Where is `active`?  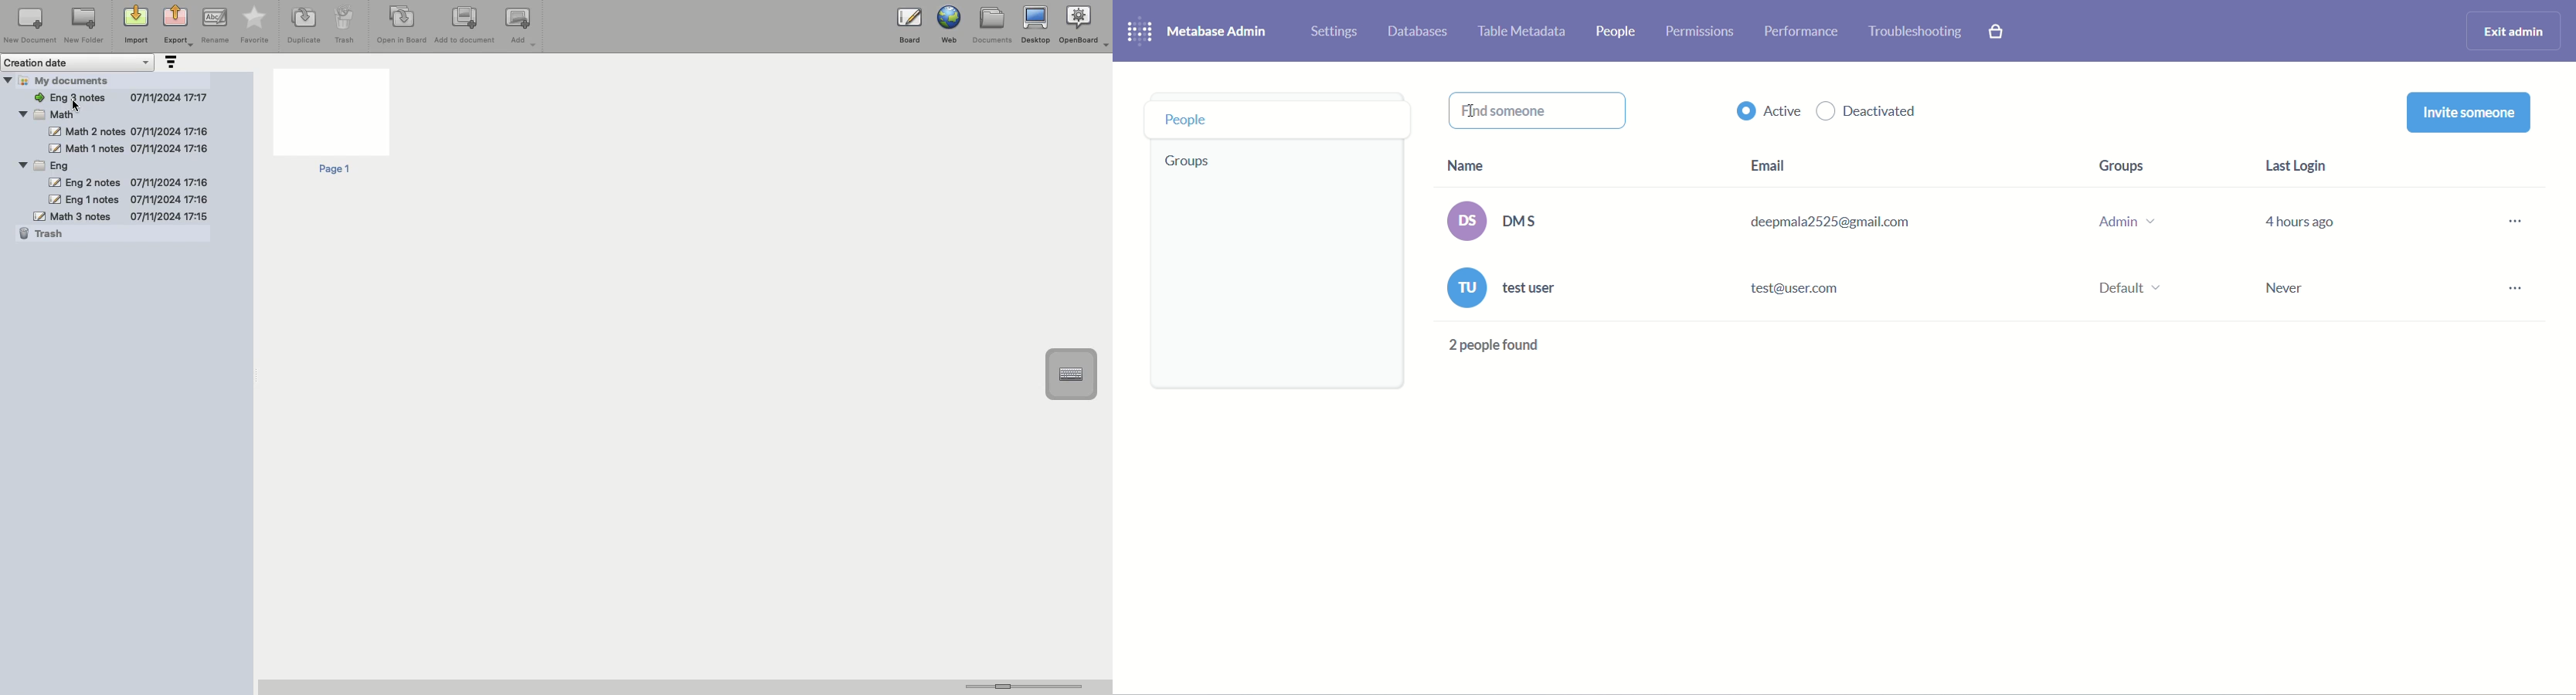
active is located at coordinates (1763, 110).